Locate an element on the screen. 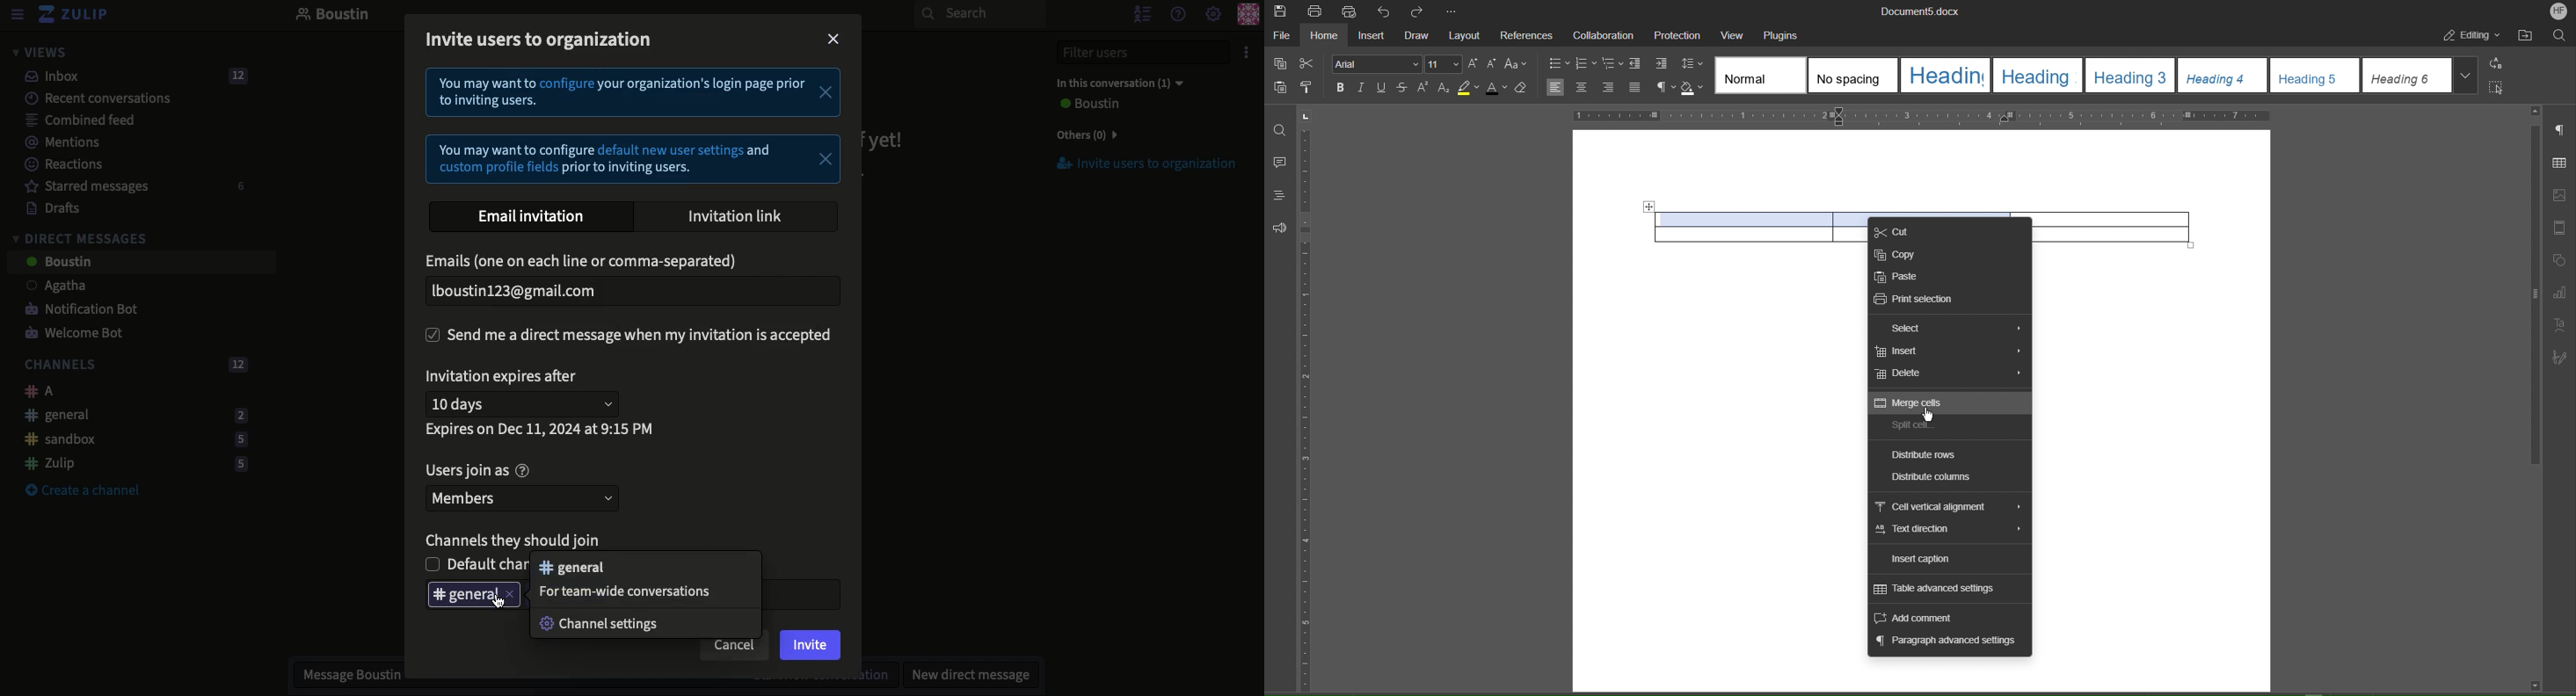 The image size is (2576, 700). More is located at coordinates (1454, 12).